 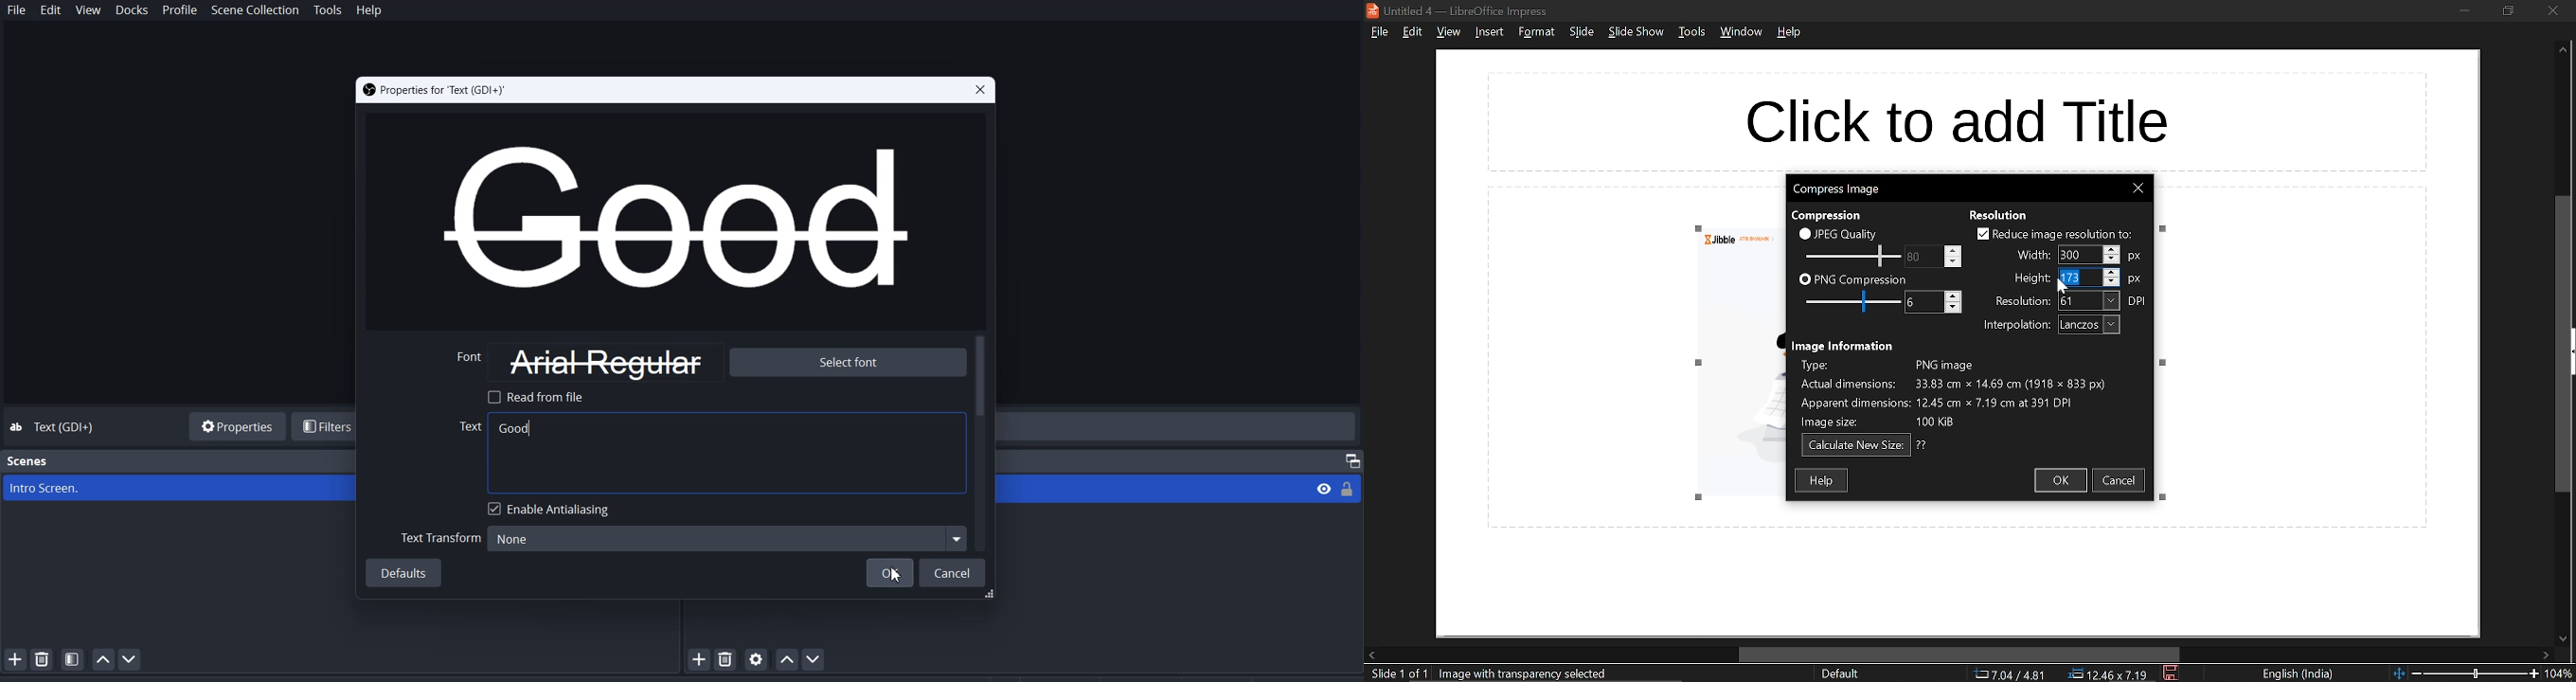 What do you see at coordinates (2065, 234) in the screenshot?
I see `reduce image resolution` at bounding box center [2065, 234].